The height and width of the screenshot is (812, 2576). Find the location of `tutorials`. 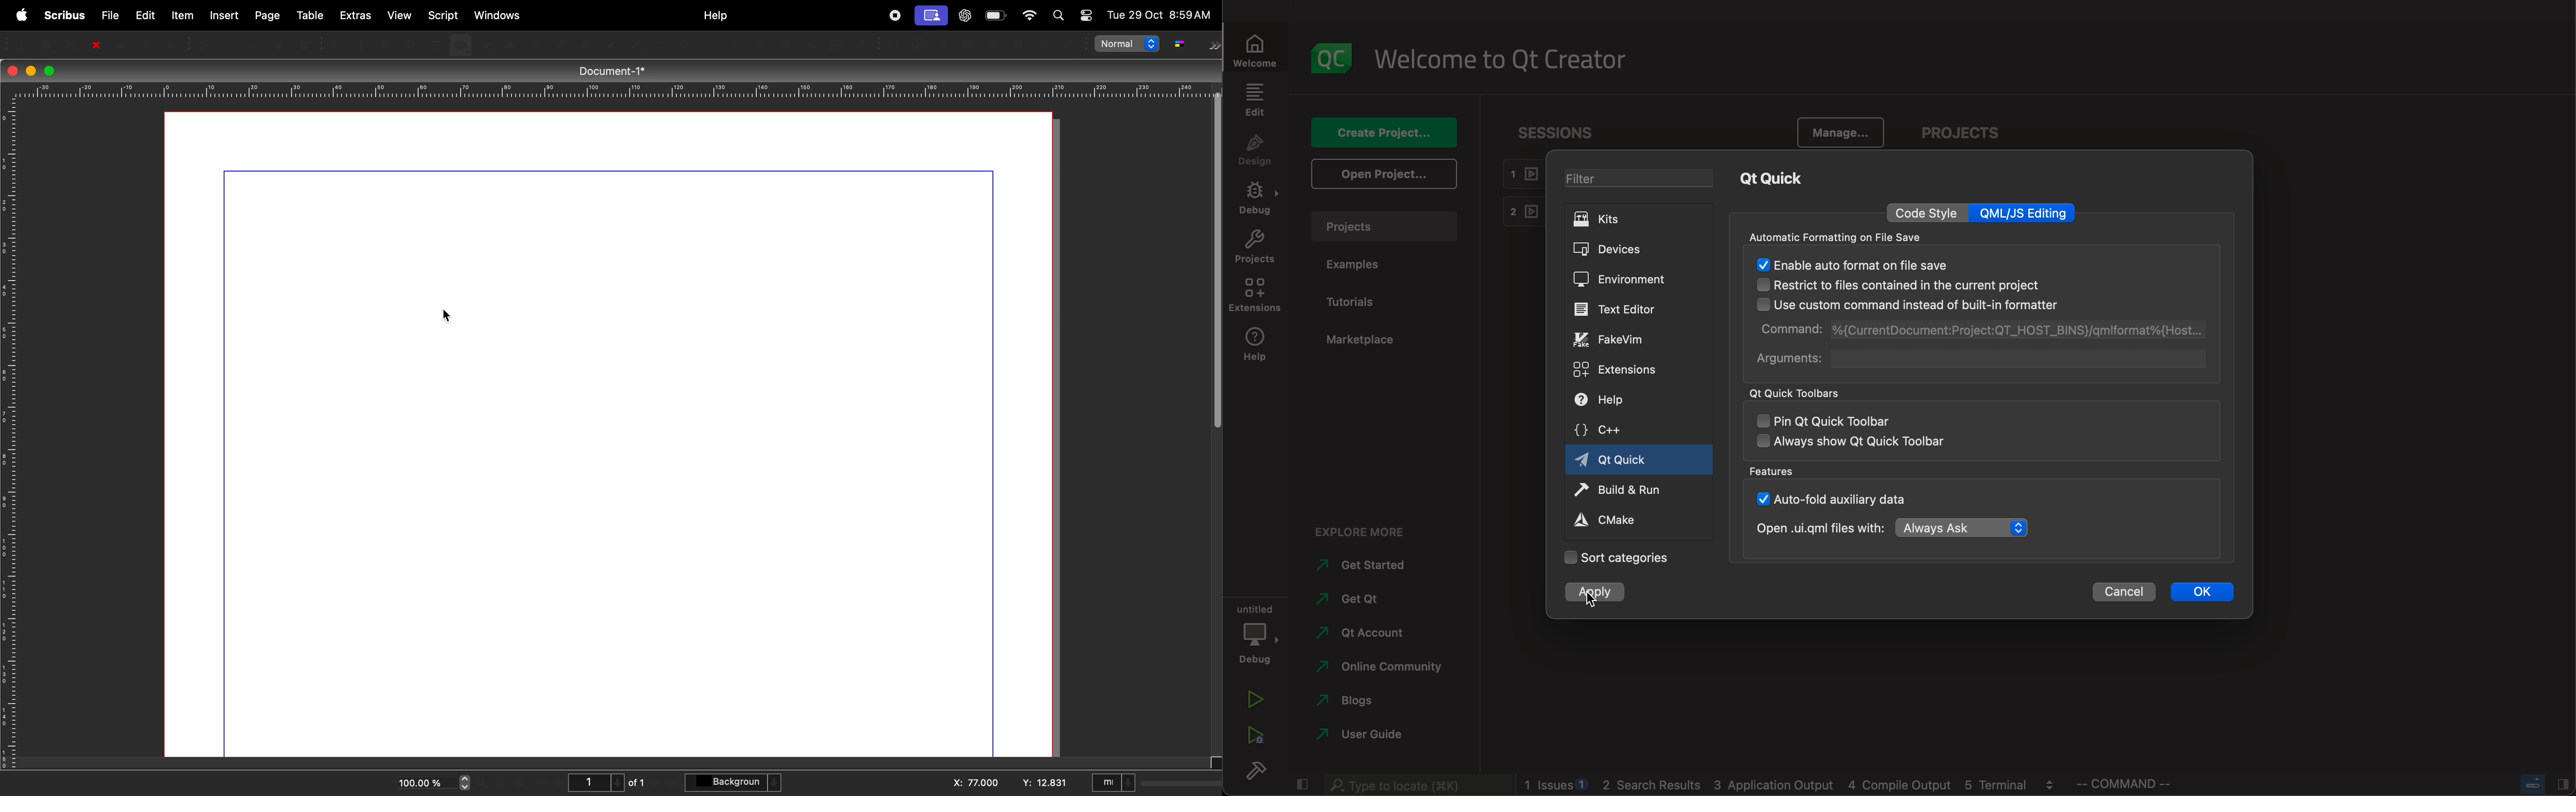

tutorials is located at coordinates (1355, 300).